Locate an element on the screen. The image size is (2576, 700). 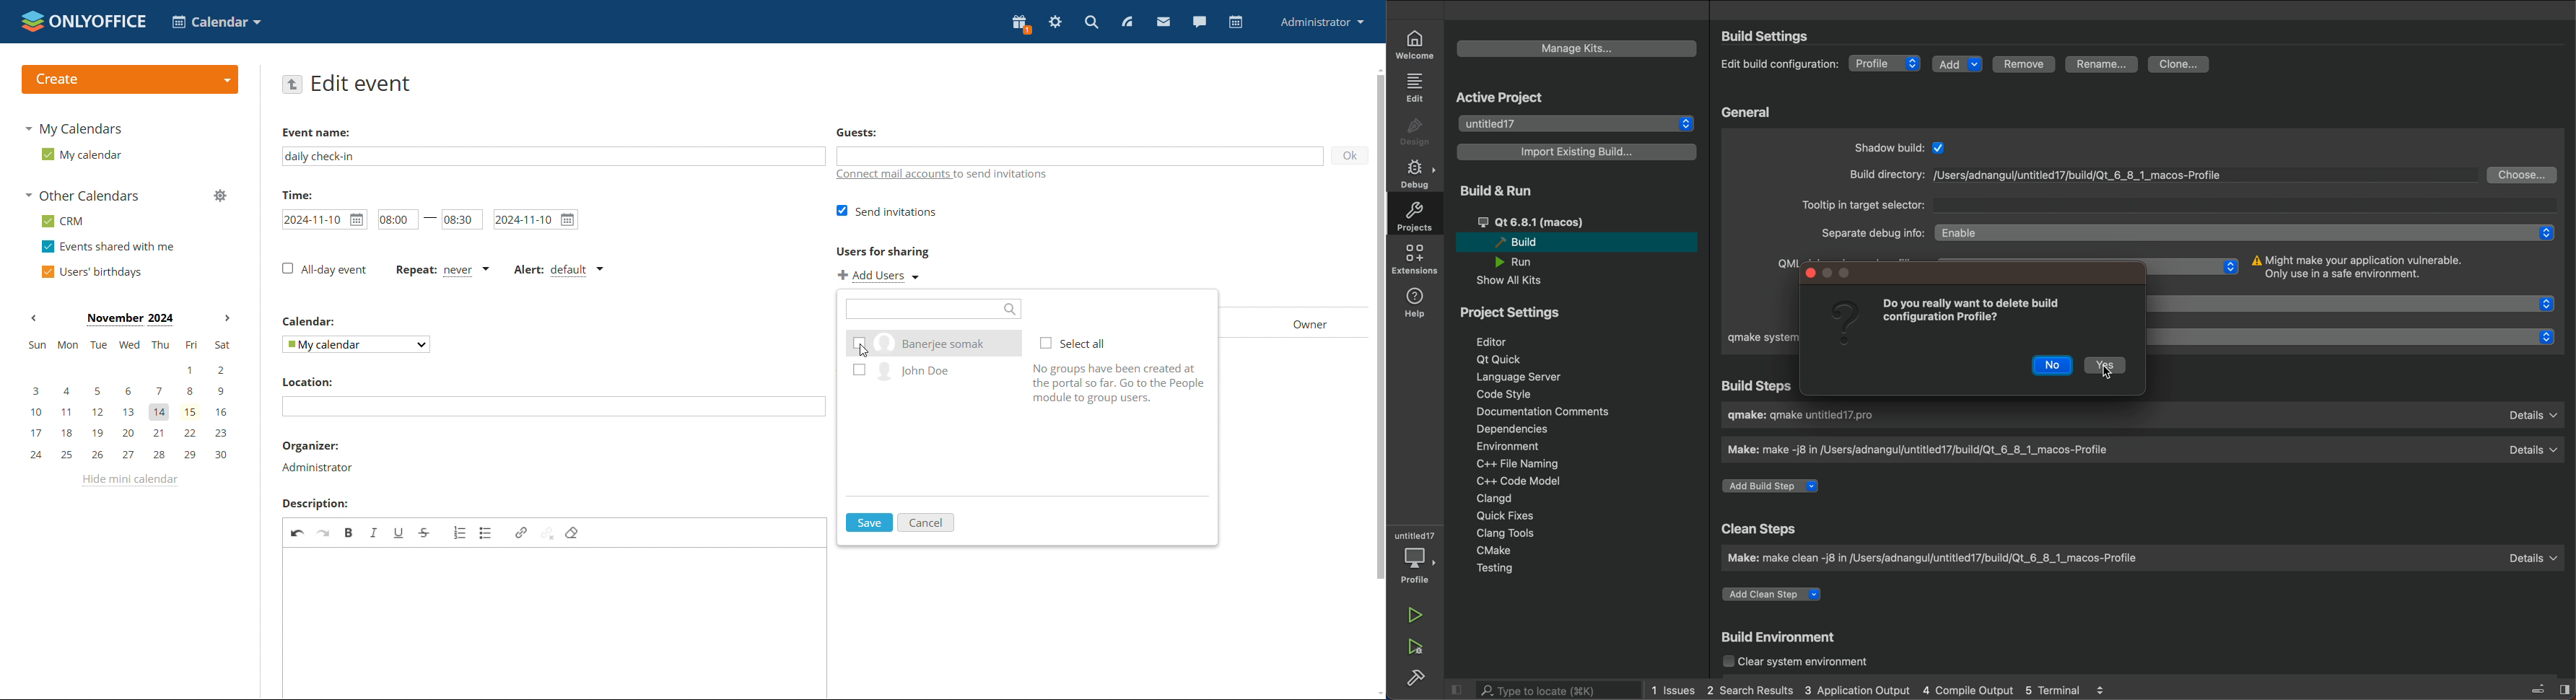
users' birthdays is located at coordinates (91, 271).